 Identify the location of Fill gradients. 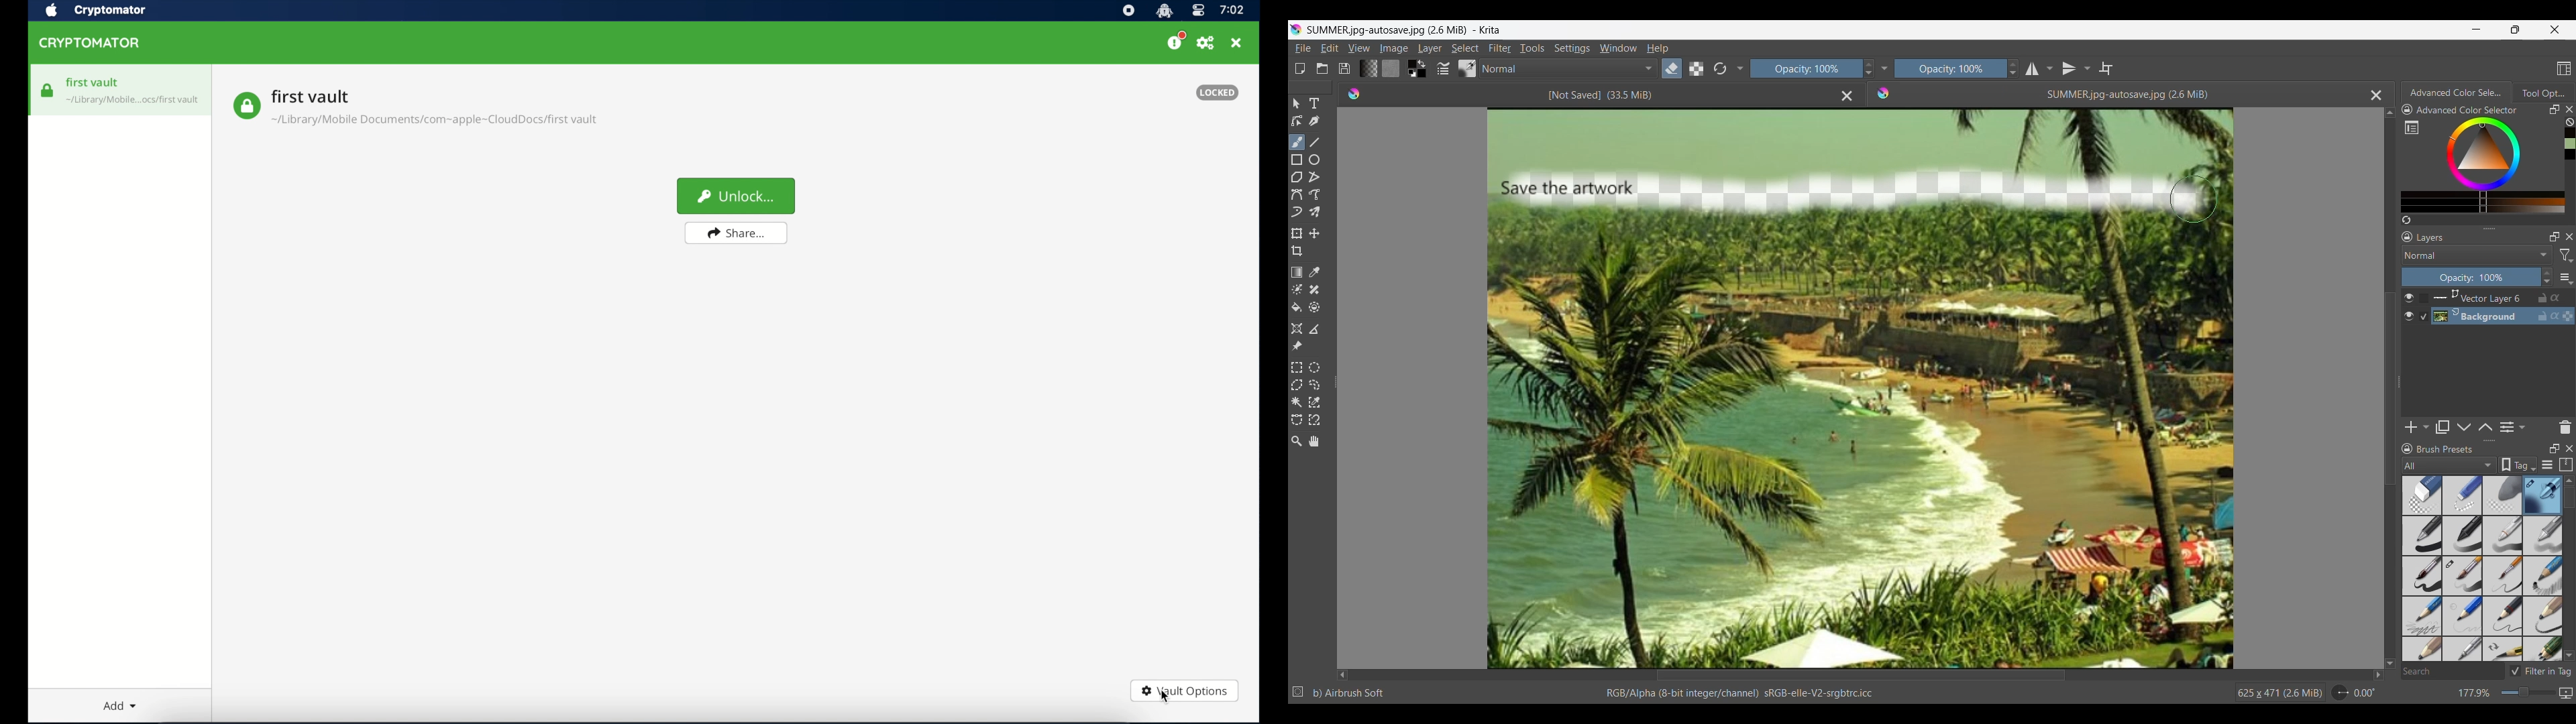
(1368, 68).